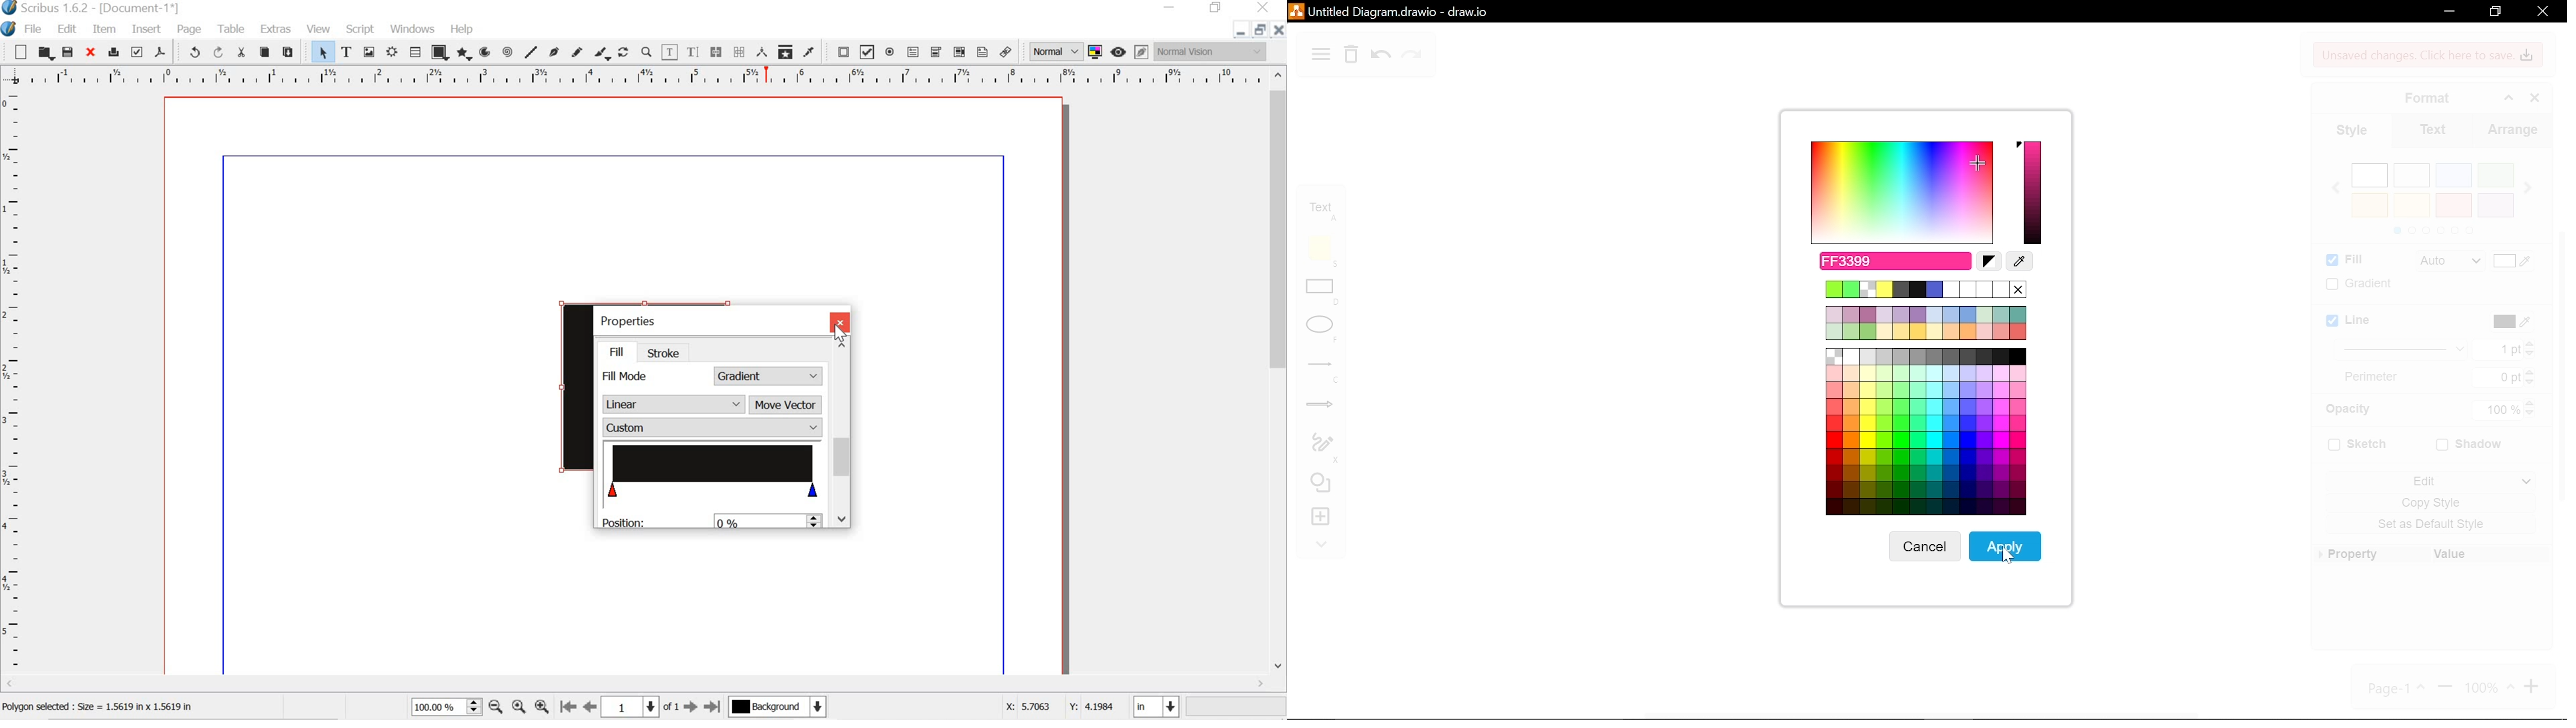 This screenshot has height=728, width=2576. What do you see at coordinates (1926, 322) in the screenshot?
I see `recent display` at bounding box center [1926, 322].